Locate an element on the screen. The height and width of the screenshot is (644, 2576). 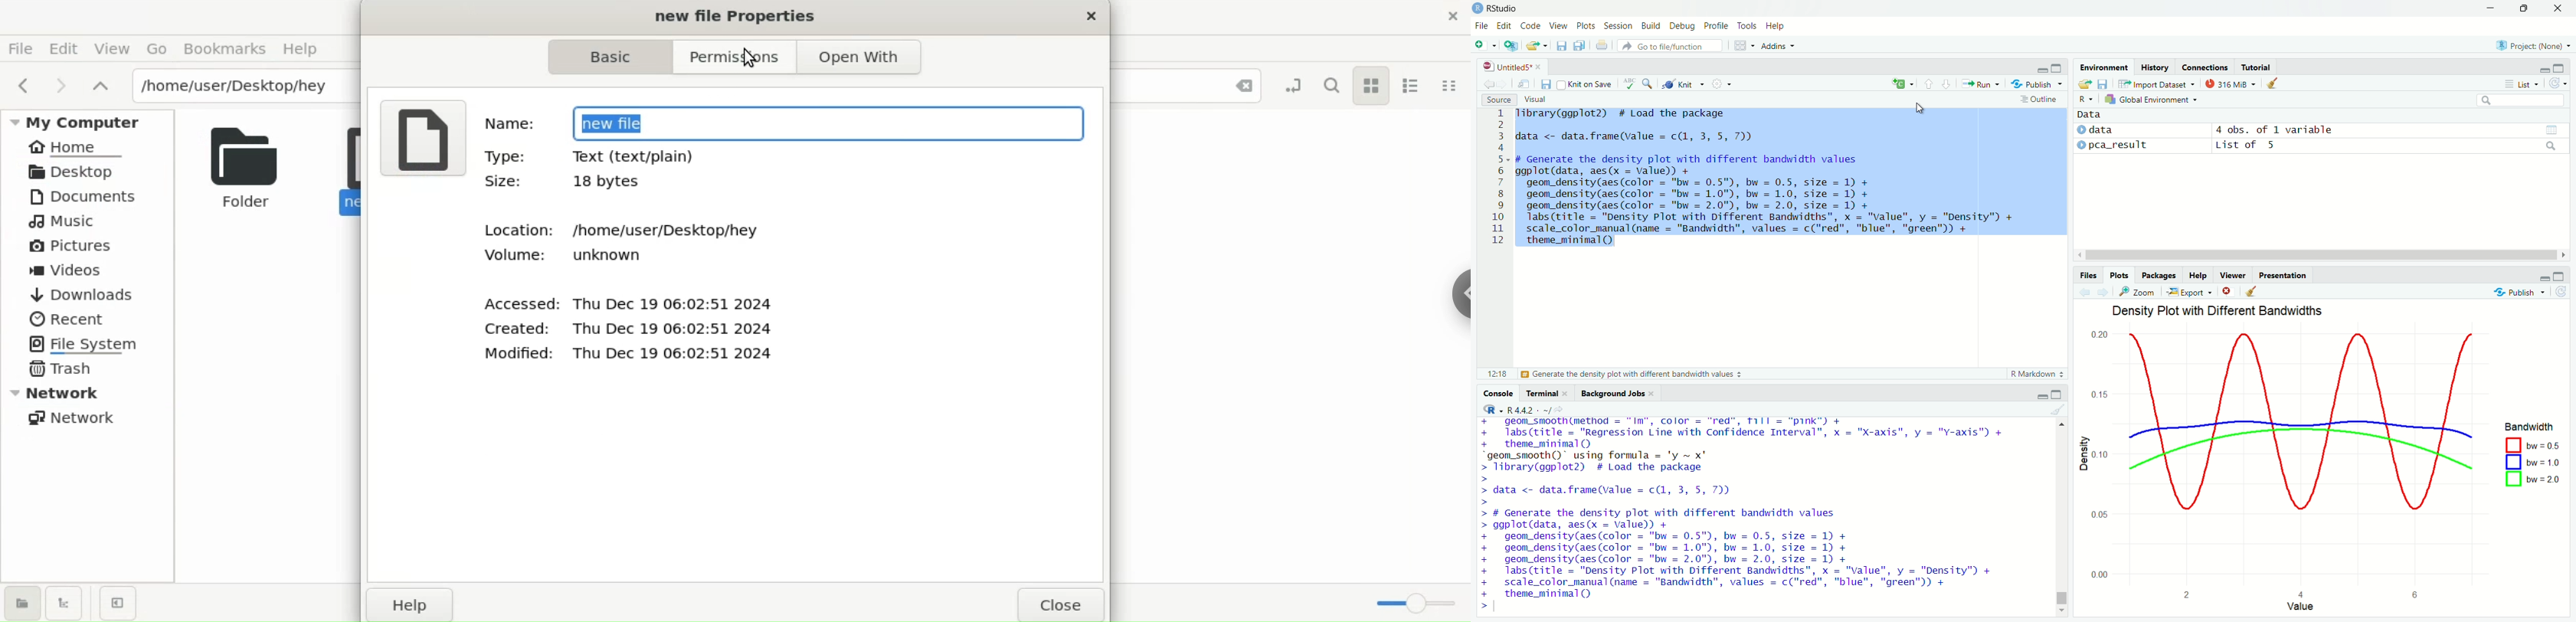
Help is located at coordinates (2197, 275).